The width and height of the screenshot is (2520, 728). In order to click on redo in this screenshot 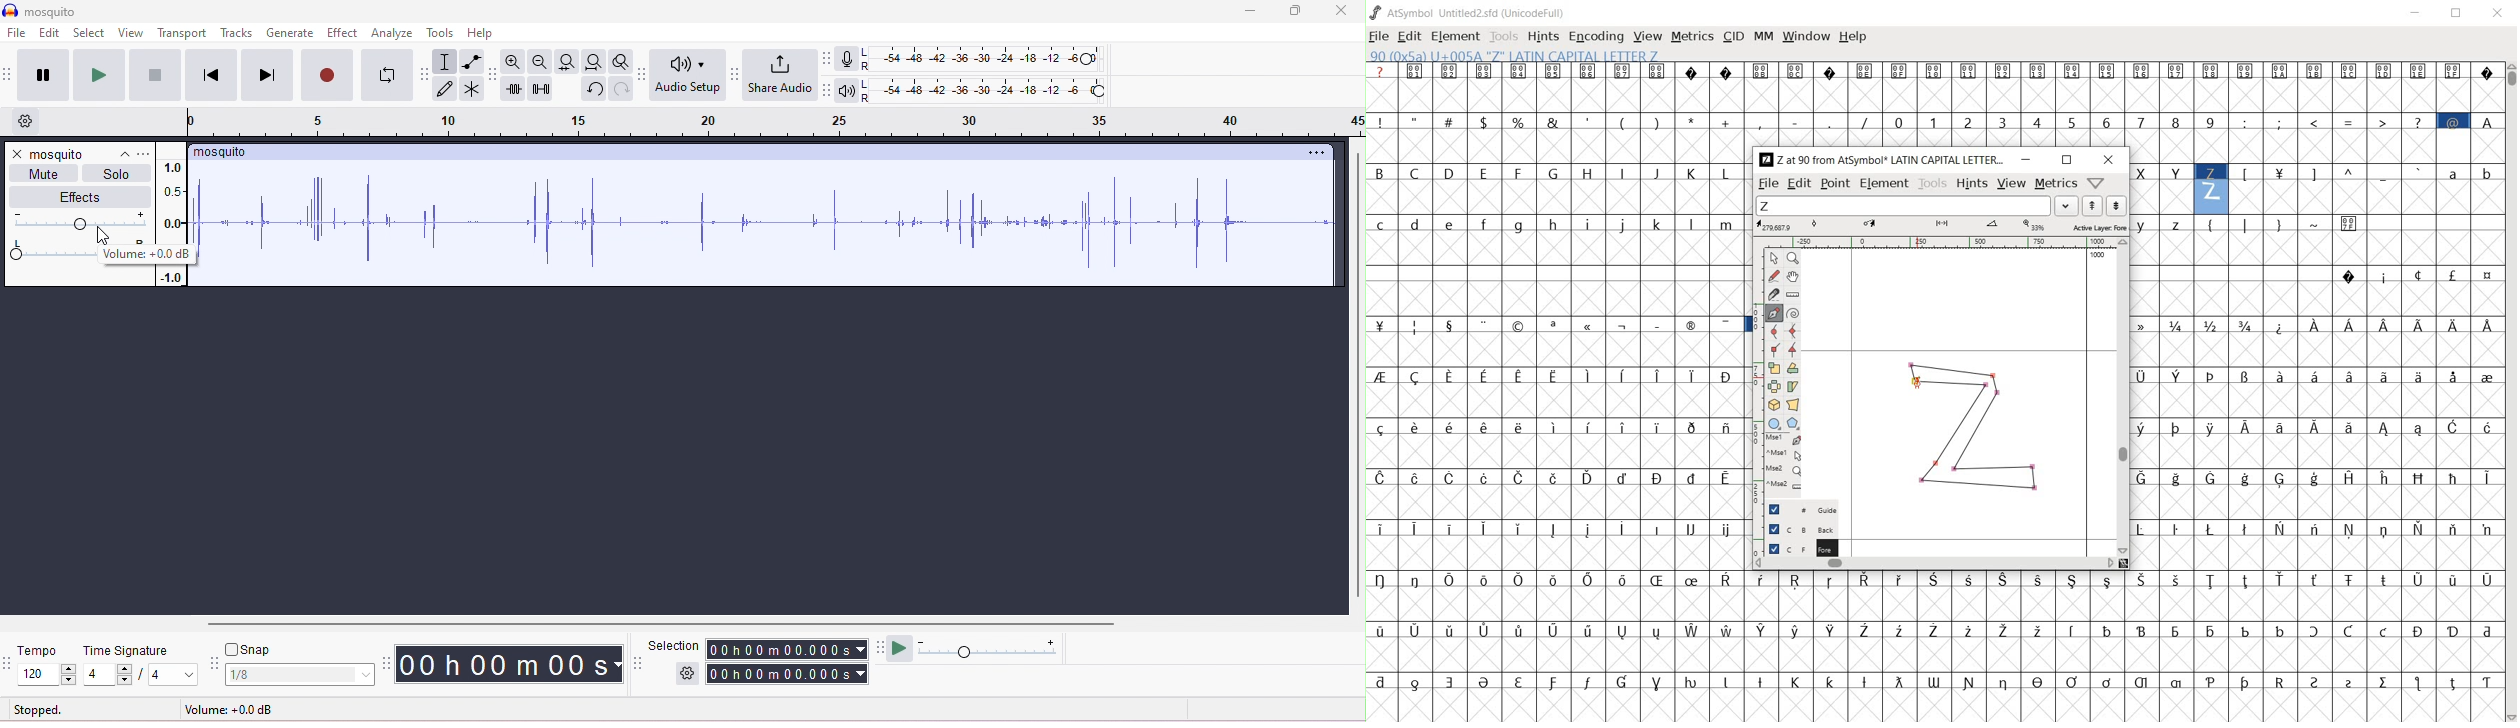, I will do `click(622, 90)`.